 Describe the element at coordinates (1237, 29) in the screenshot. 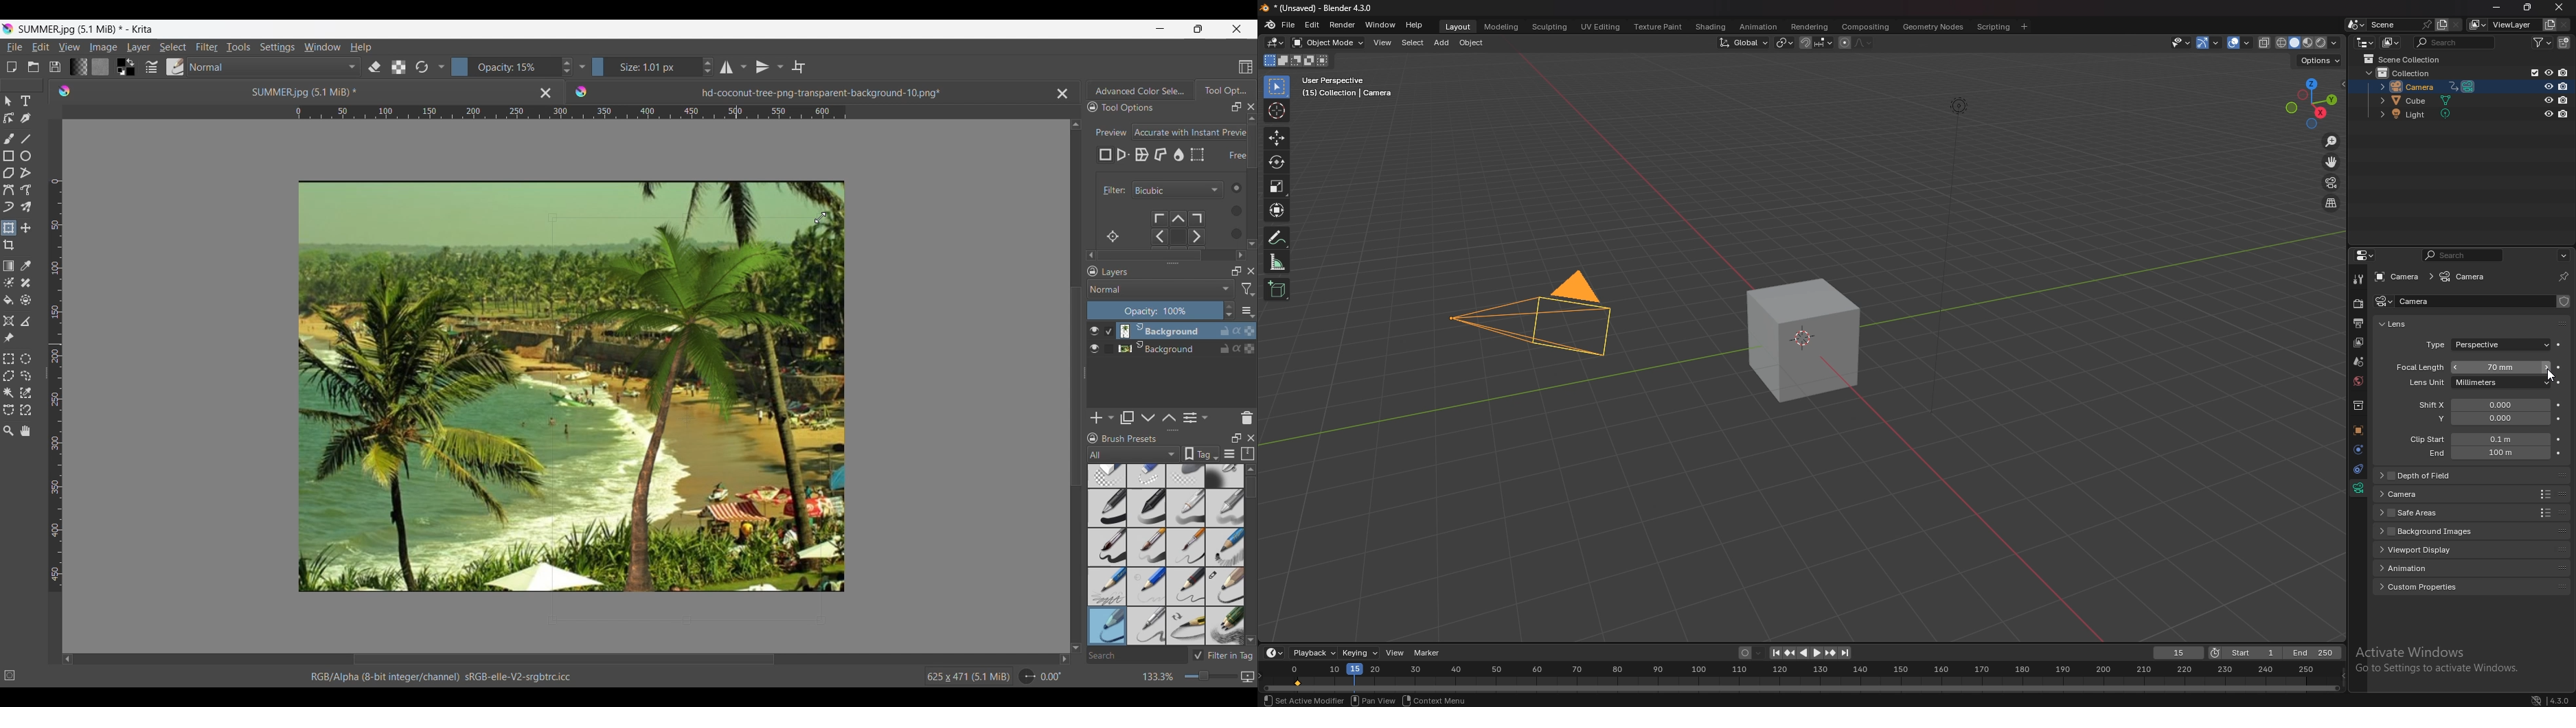

I see `Close interface` at that location.